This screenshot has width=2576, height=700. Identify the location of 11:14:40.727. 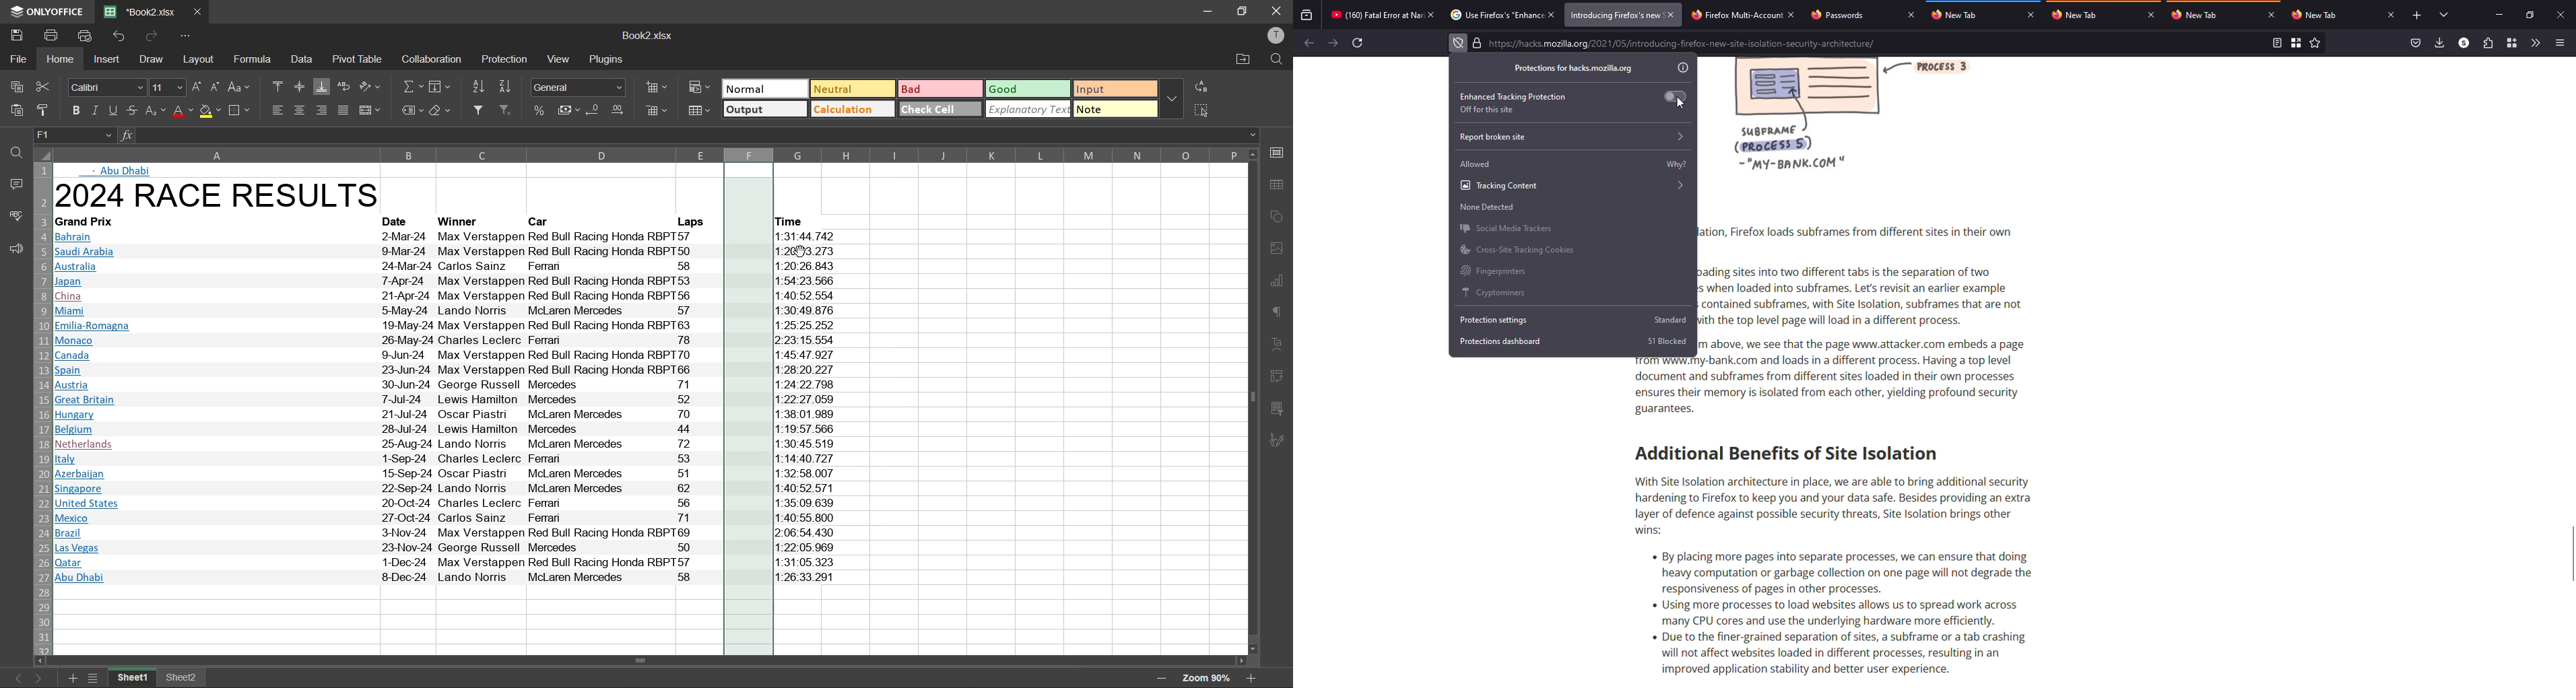
(805, 458).